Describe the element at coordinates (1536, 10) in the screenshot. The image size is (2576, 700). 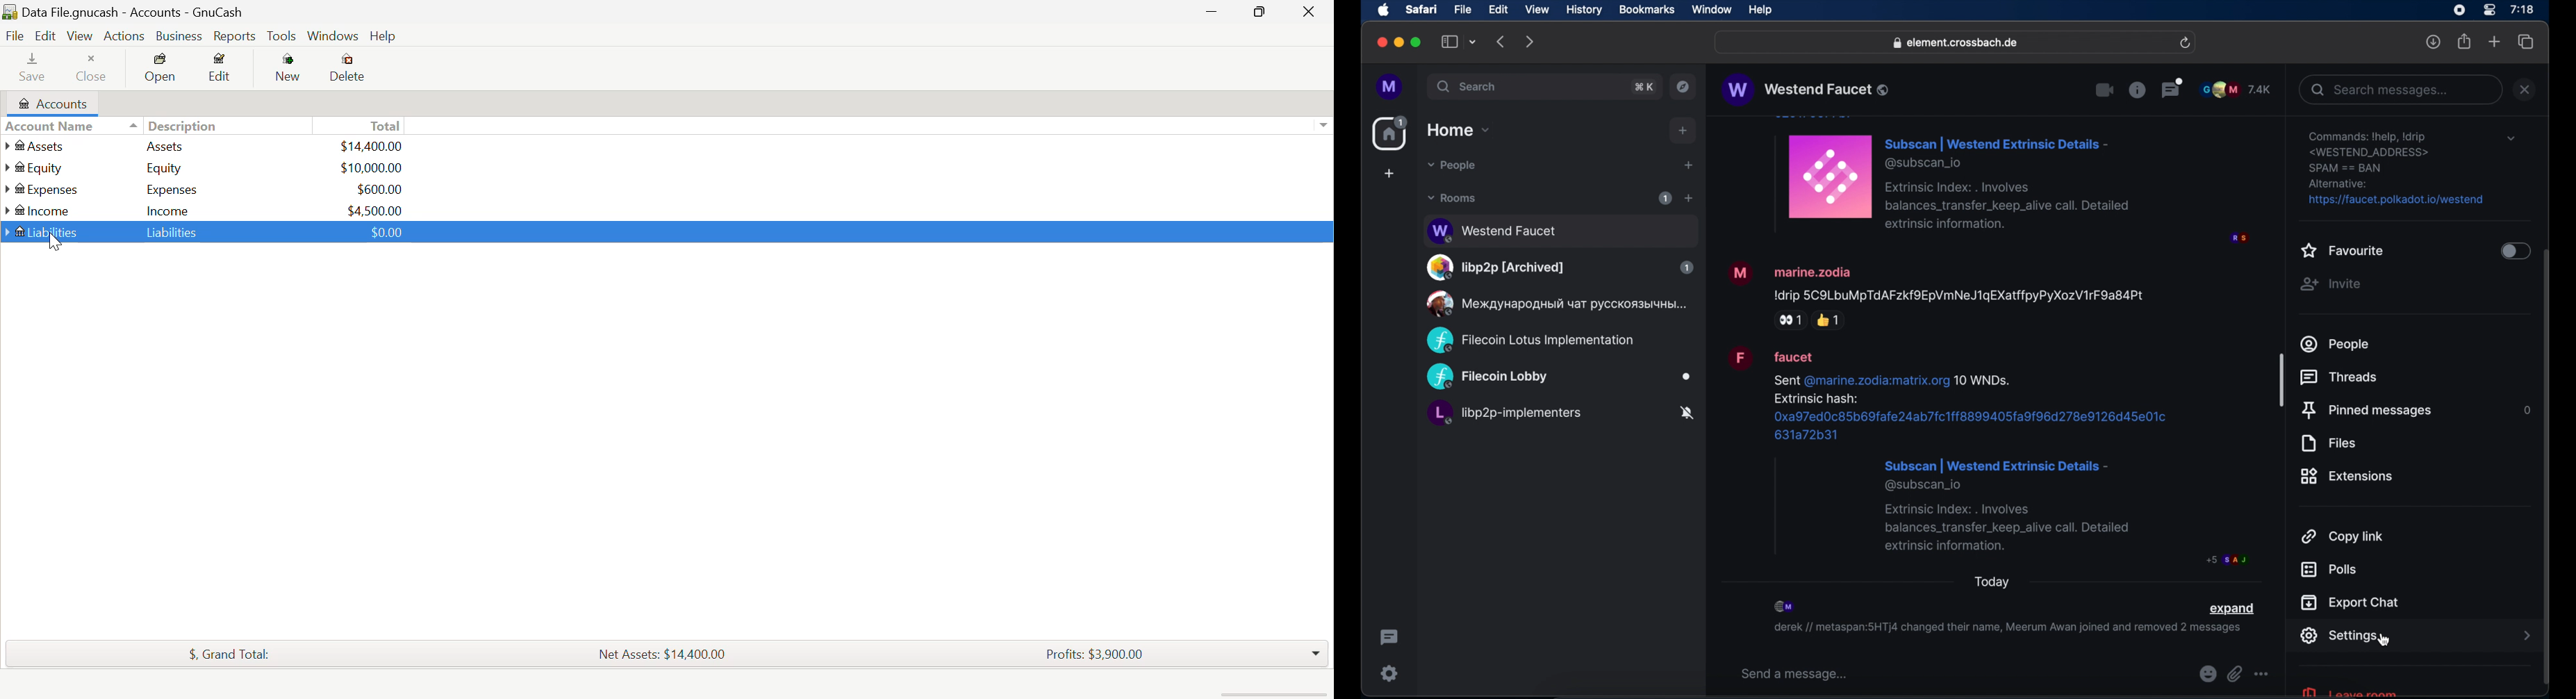
I see `view` at that location.